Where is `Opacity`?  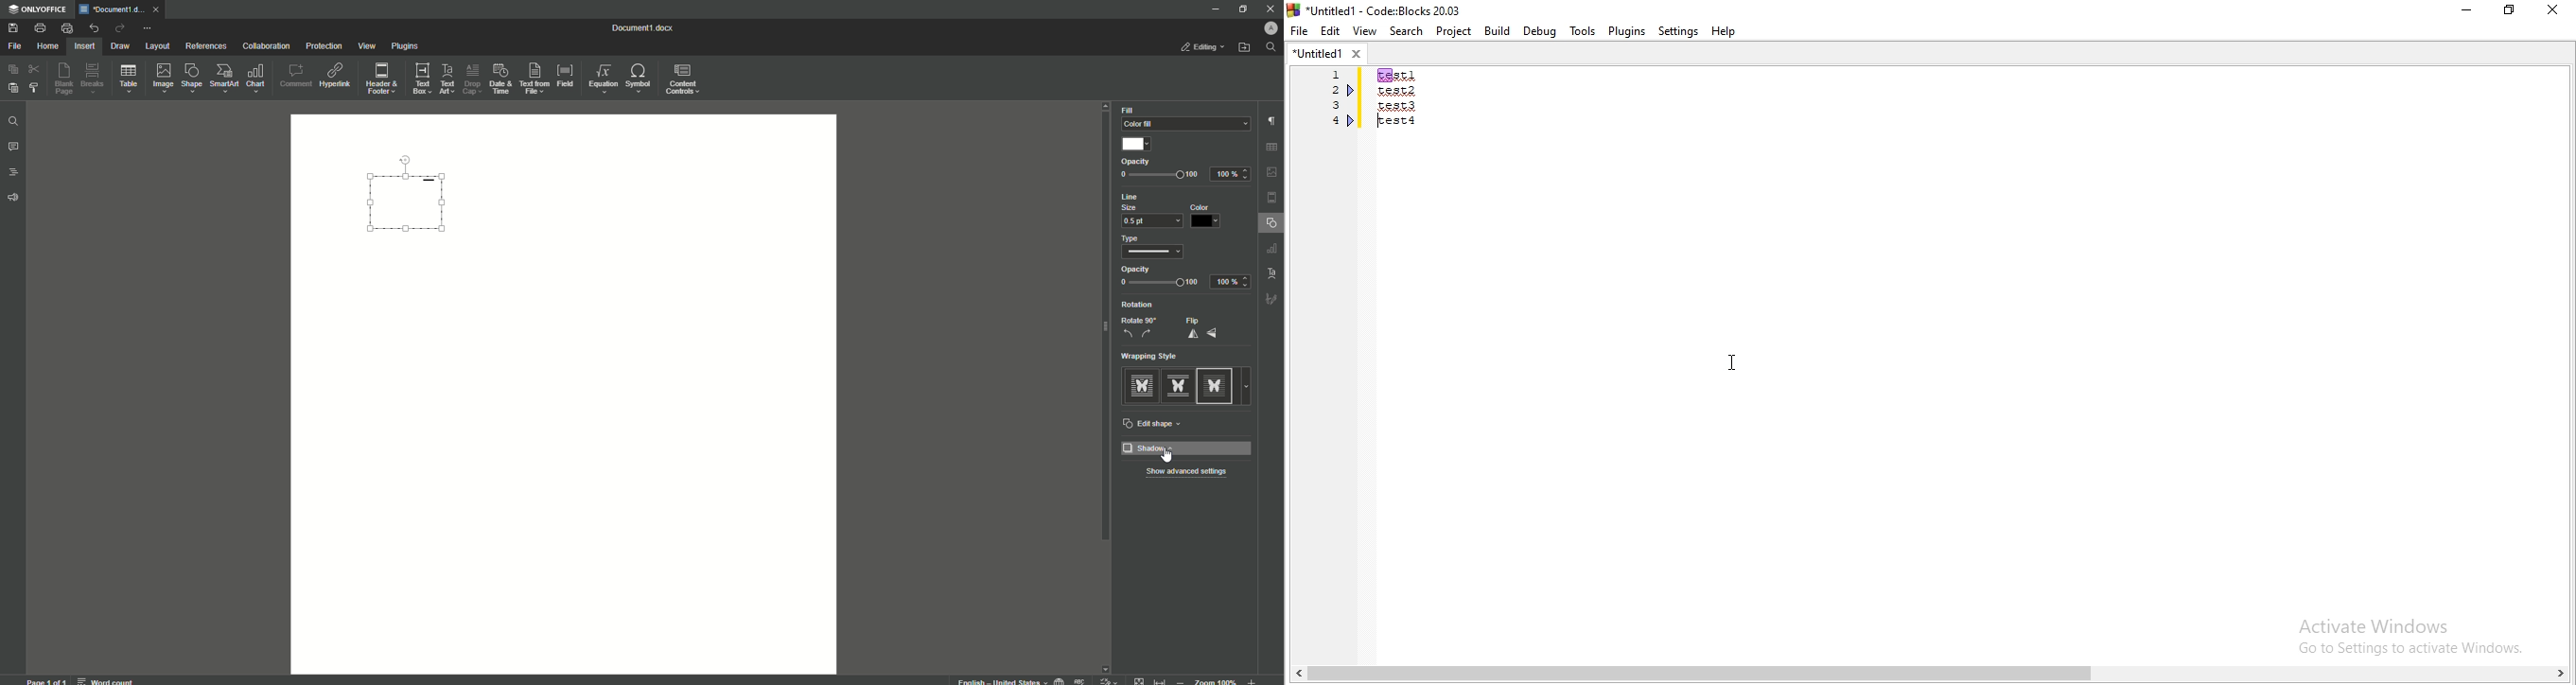 Opacity is located at coordinates (1137, 163).